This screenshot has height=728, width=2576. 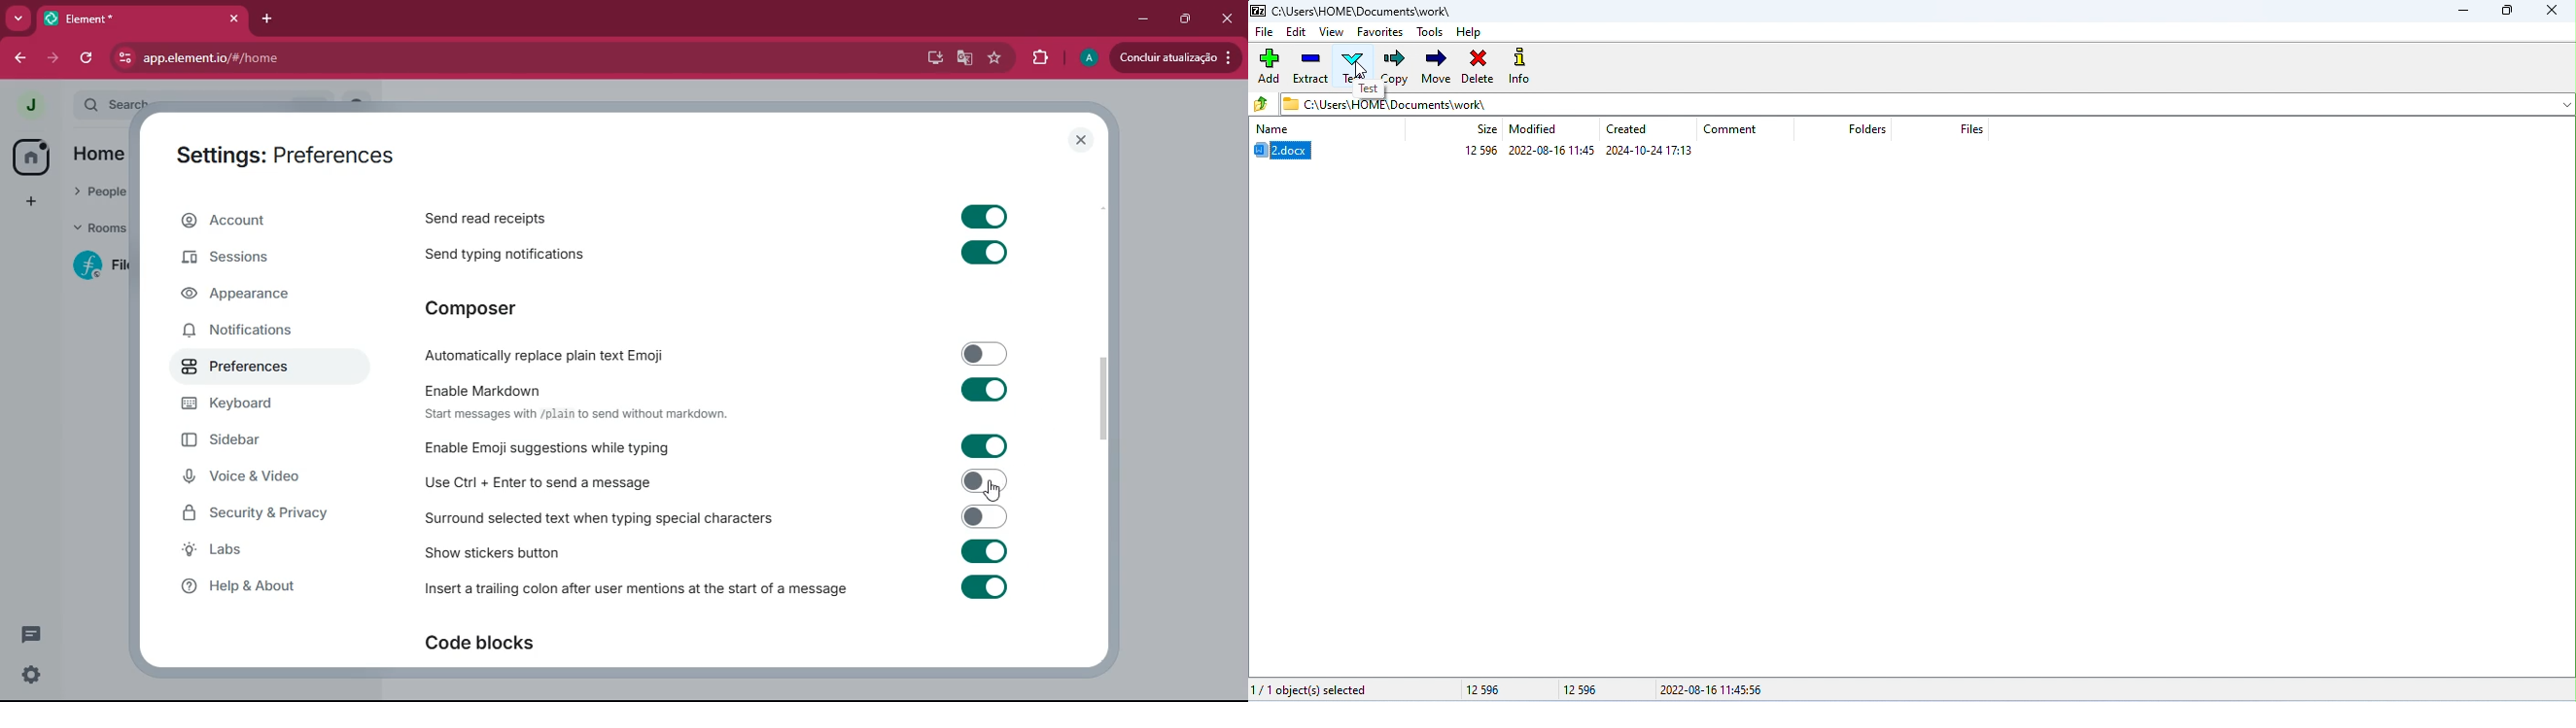 I want to click on toggle on or off, so click(x=983, y=251).